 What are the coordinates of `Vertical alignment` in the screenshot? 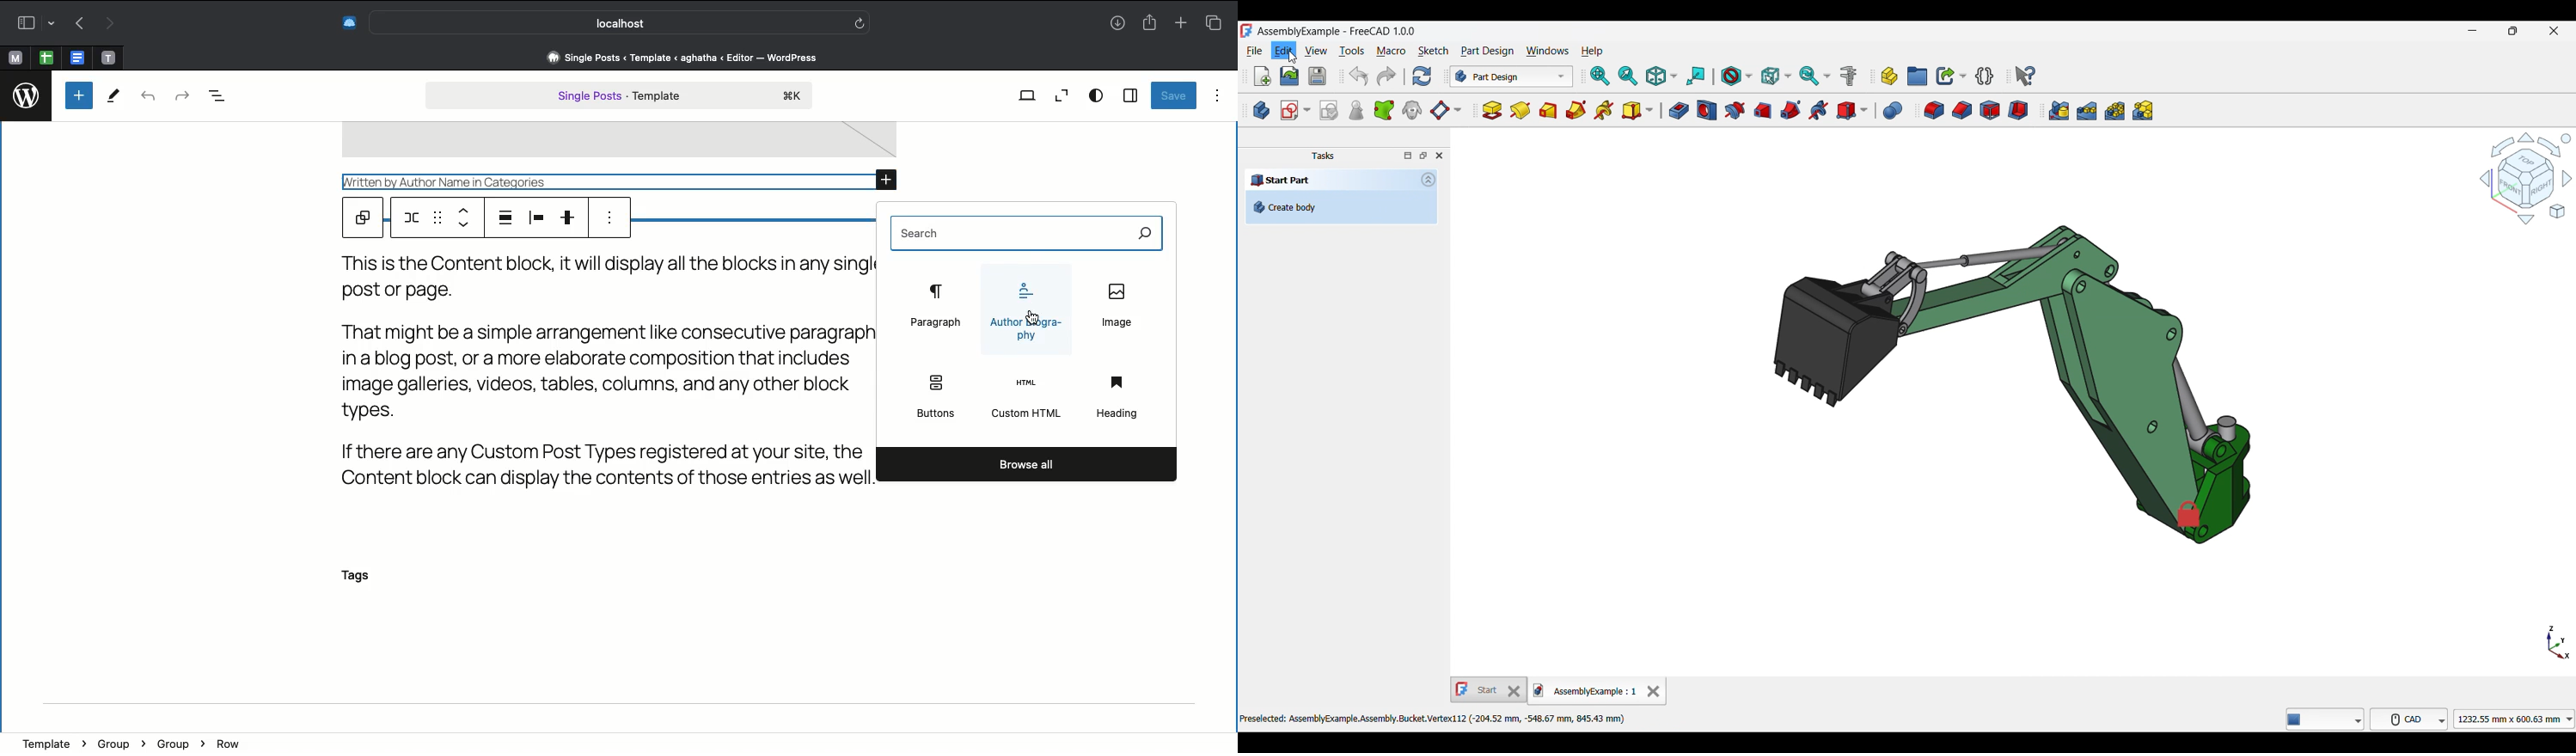 It's located at (571, 217).